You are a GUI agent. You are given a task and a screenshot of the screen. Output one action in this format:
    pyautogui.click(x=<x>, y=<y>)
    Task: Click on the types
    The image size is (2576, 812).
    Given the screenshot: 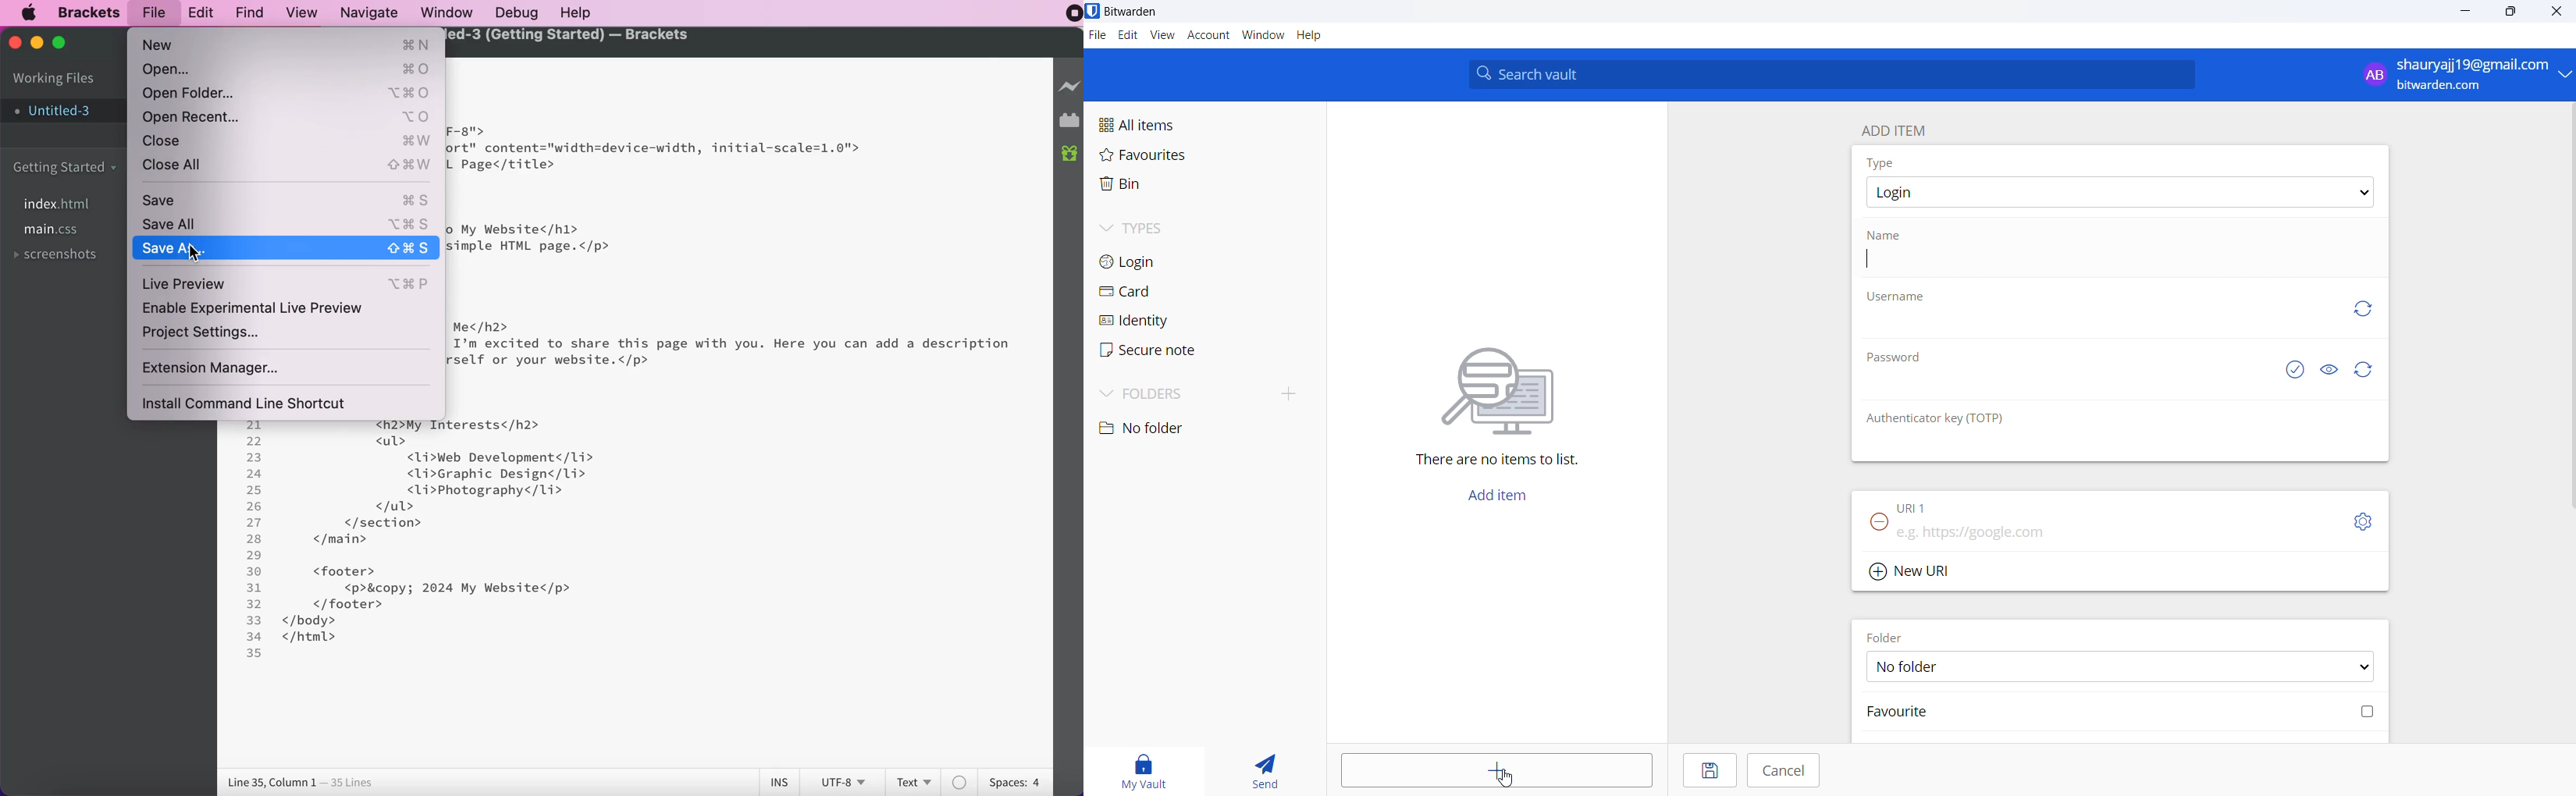 What is the action you would take?
    pyautogui.click(x=1180, y=233)
    